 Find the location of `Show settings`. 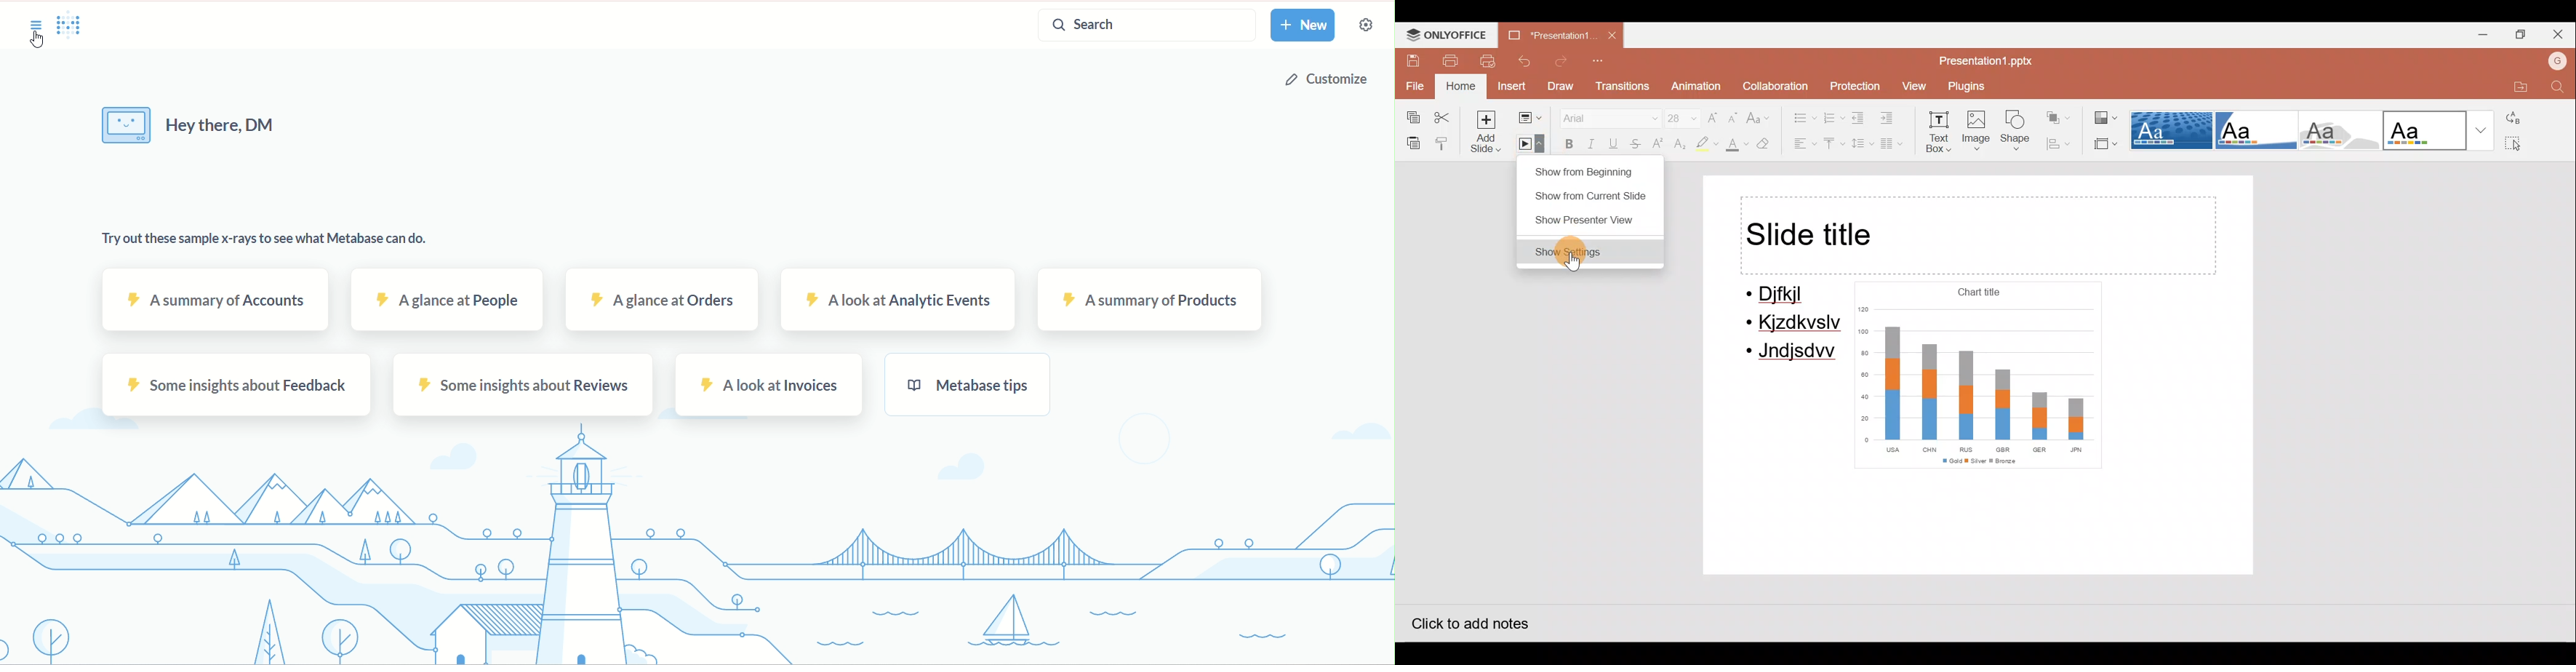

Show settings is located at coordinates (1590, 251).